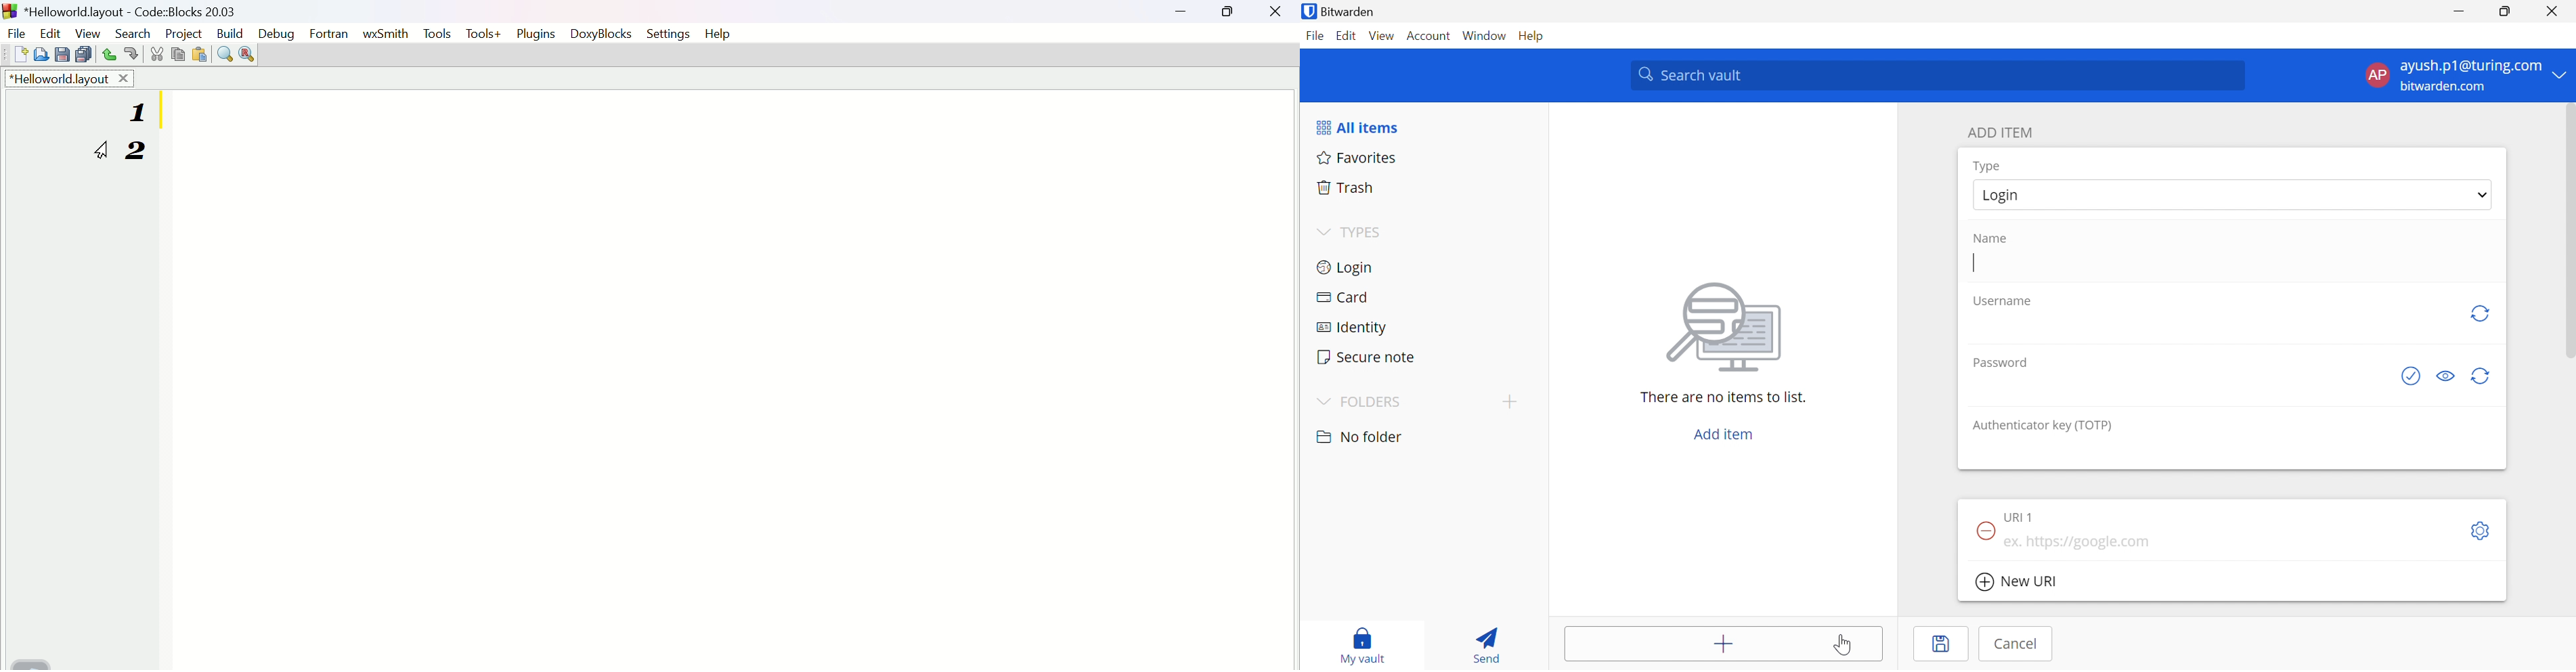 The width and height of the screenshot is (2576, 672). I want to click on AP, so click(2376, 75).